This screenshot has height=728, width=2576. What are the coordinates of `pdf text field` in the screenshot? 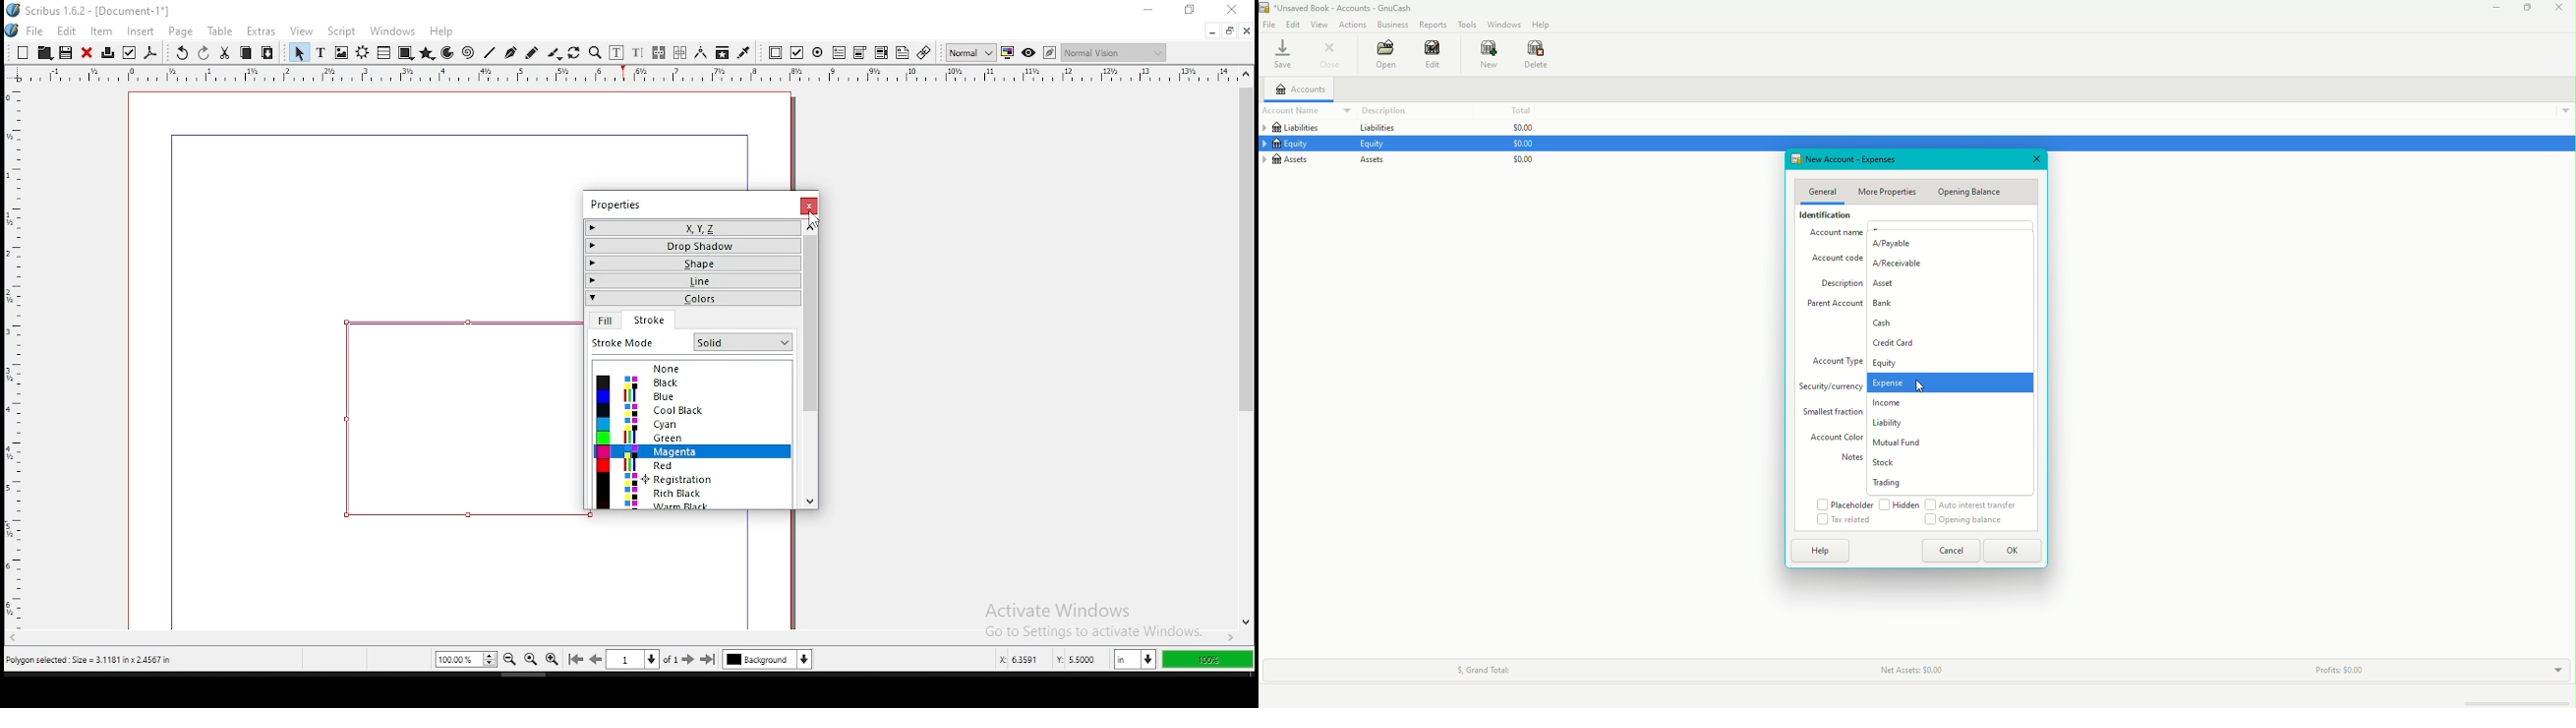 It's located at (840, 53).